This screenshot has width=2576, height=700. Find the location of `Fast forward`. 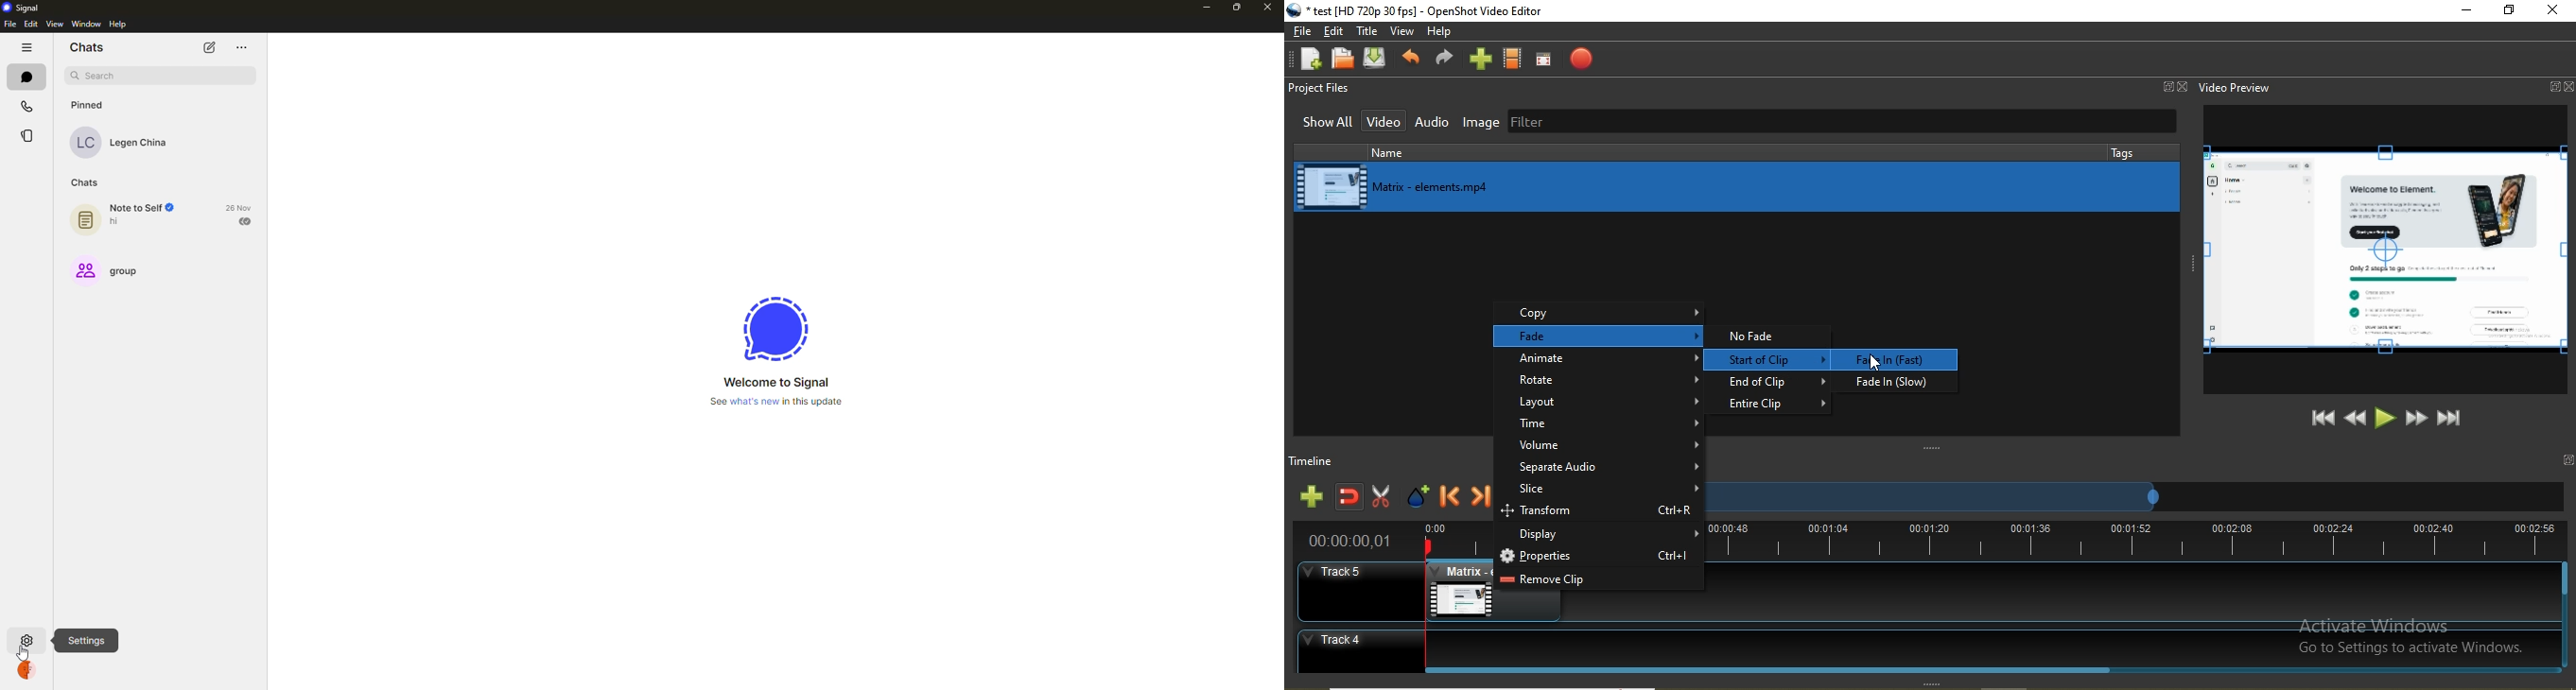

Fast forward is located at coordinates (2417, 419).